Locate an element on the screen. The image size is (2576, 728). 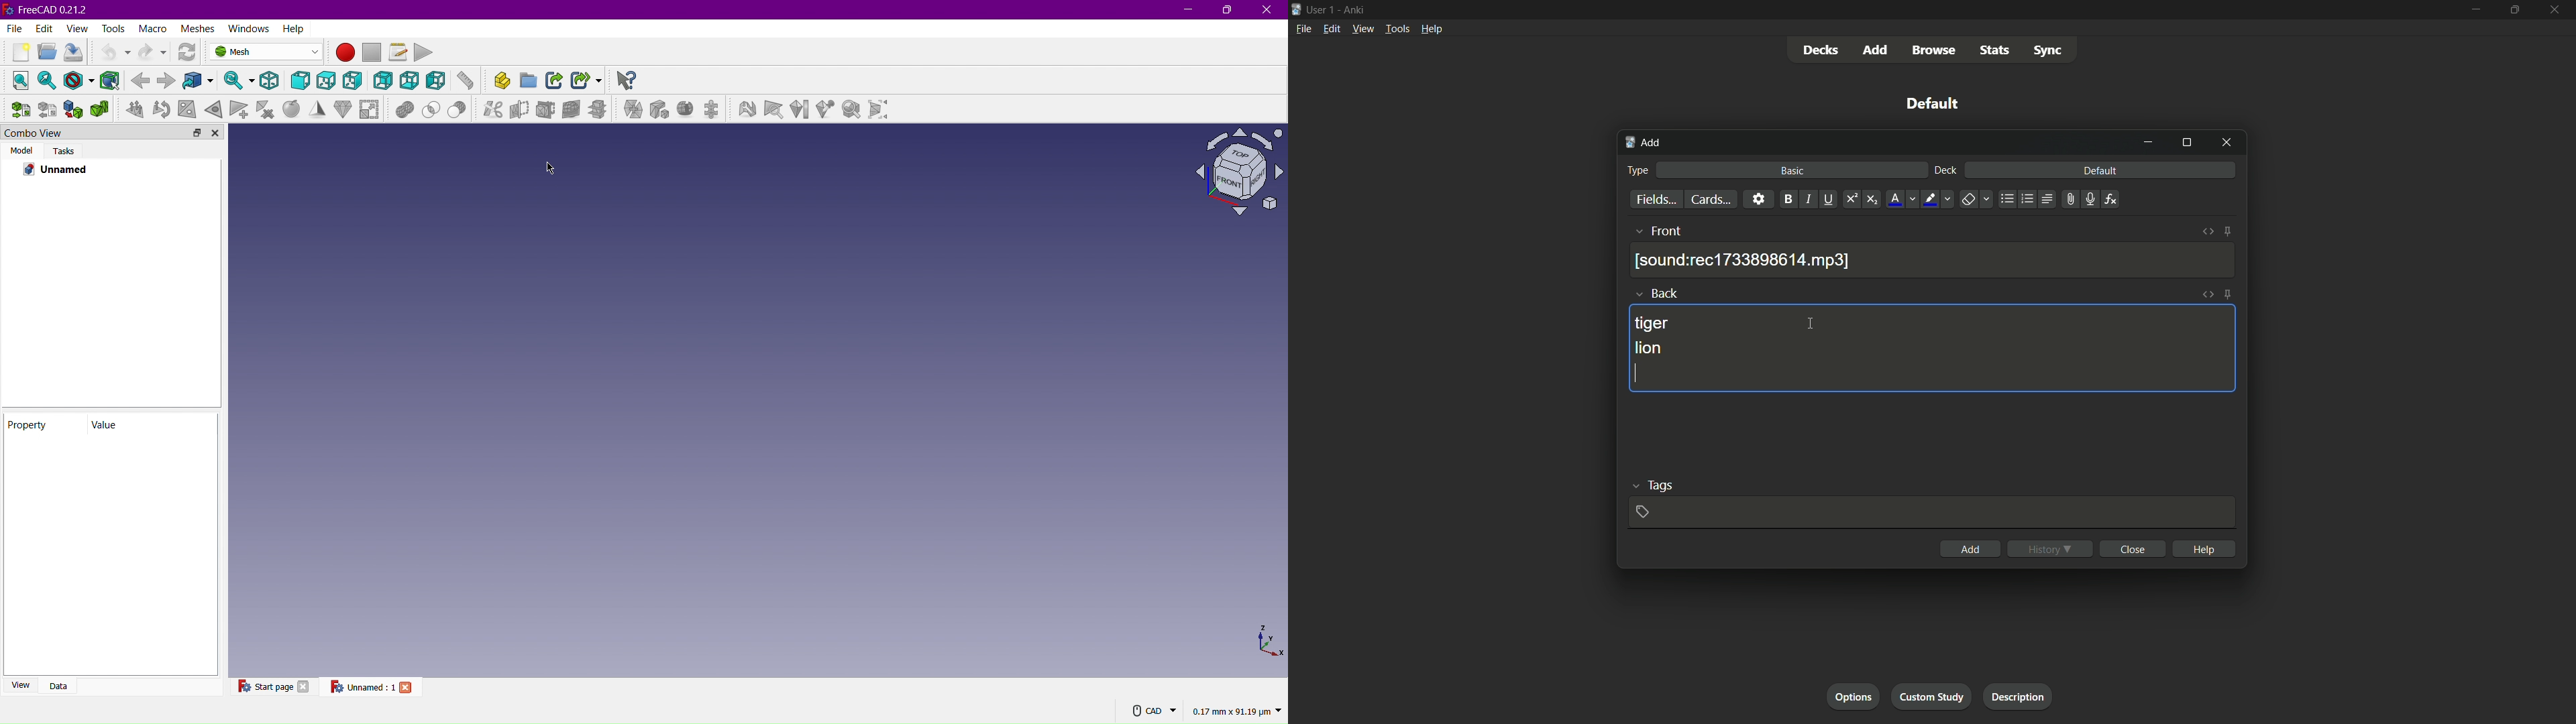
default is located at coordinates (1933, 103).